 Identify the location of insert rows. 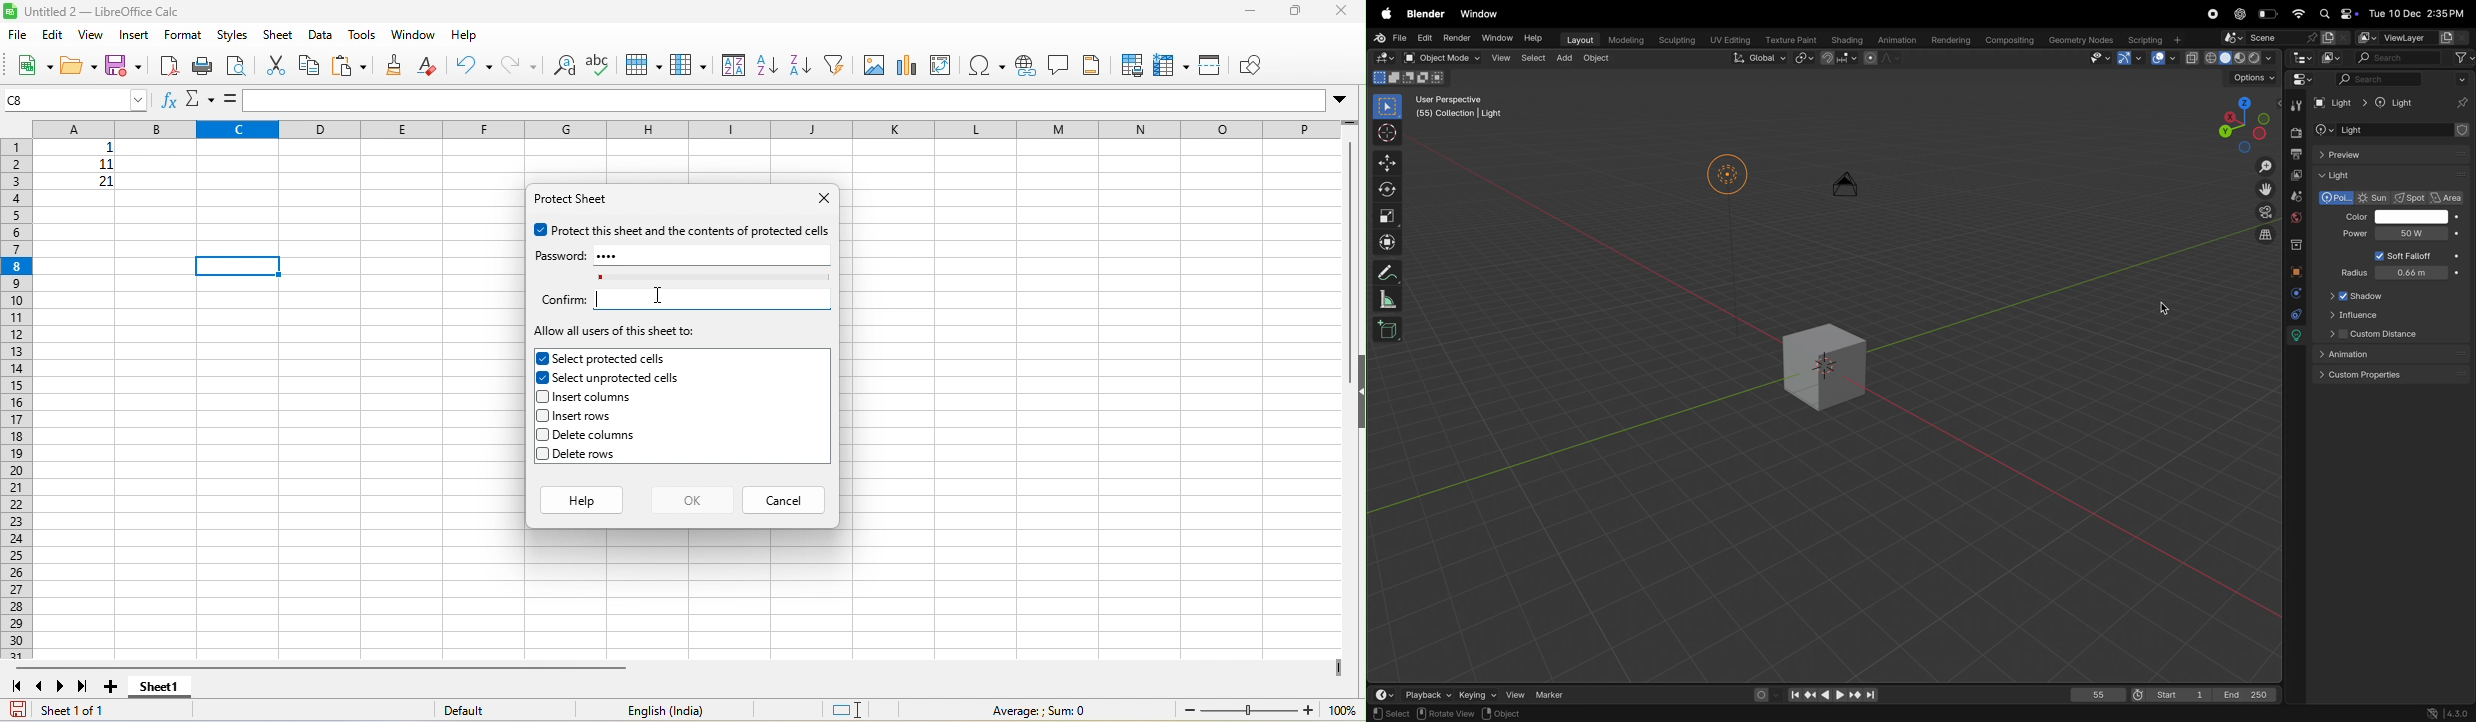
(610, 416).